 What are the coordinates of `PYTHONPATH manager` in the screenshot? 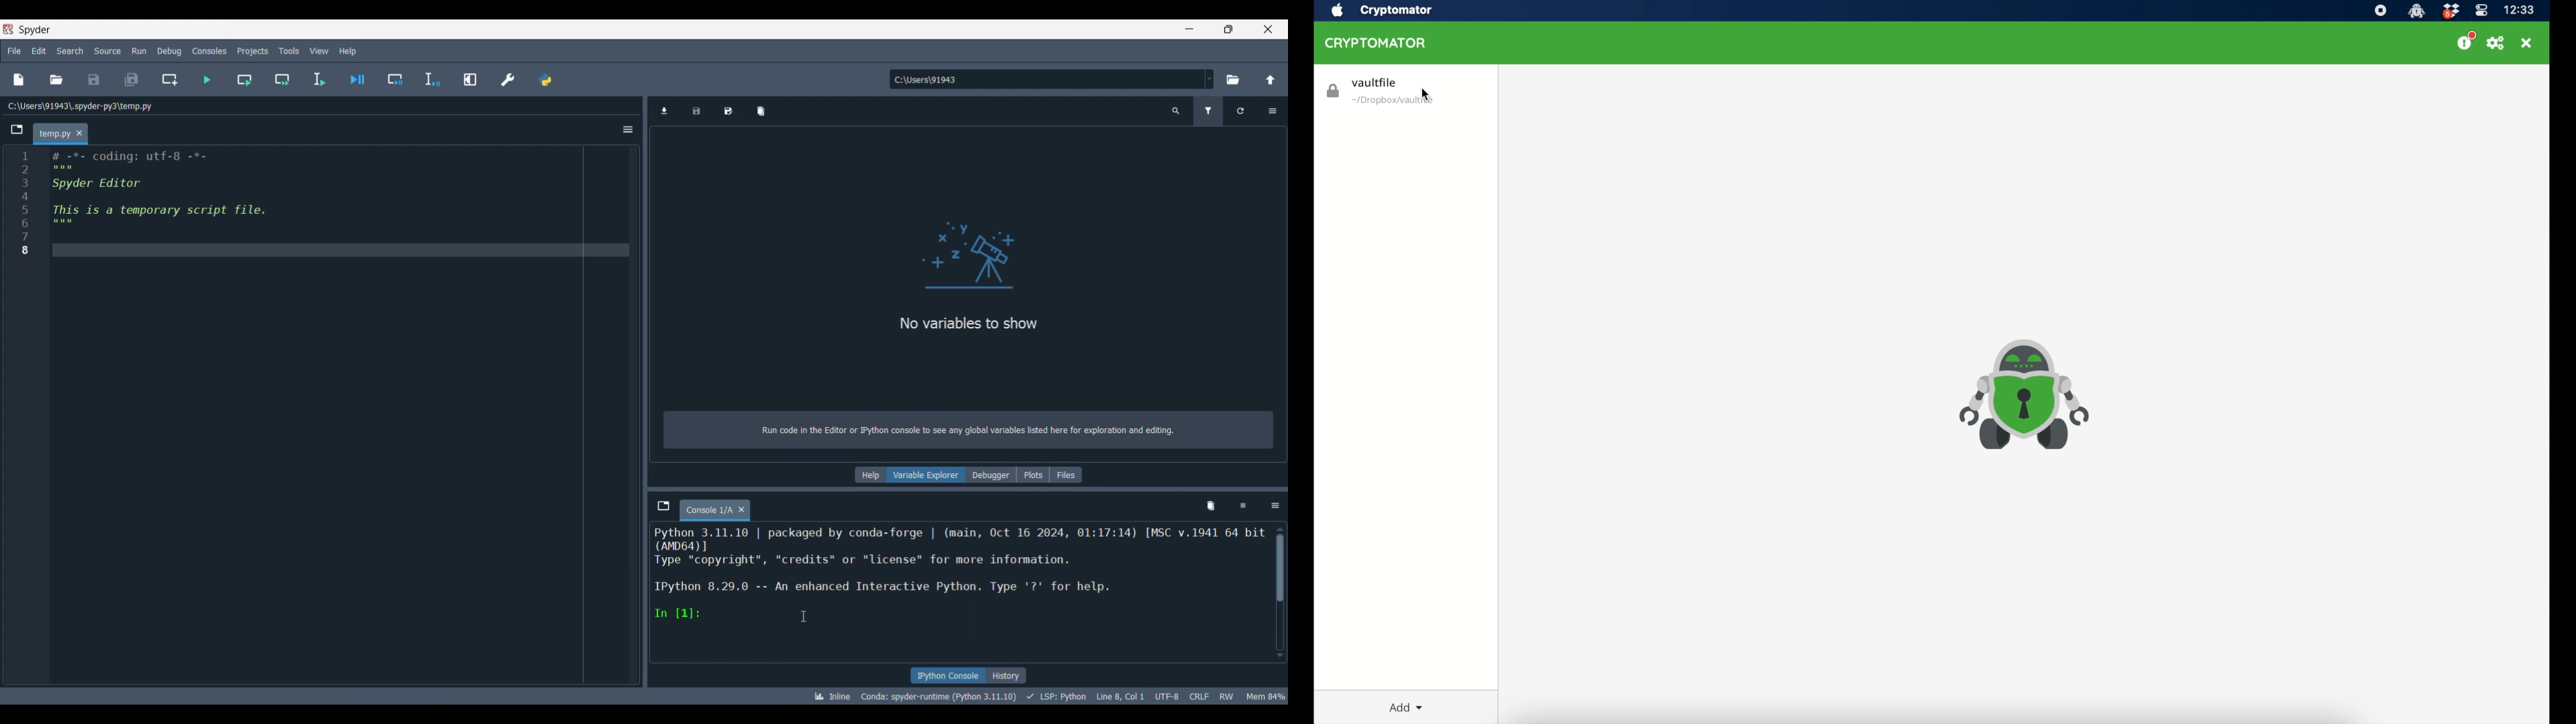 It's located at (546, 75).